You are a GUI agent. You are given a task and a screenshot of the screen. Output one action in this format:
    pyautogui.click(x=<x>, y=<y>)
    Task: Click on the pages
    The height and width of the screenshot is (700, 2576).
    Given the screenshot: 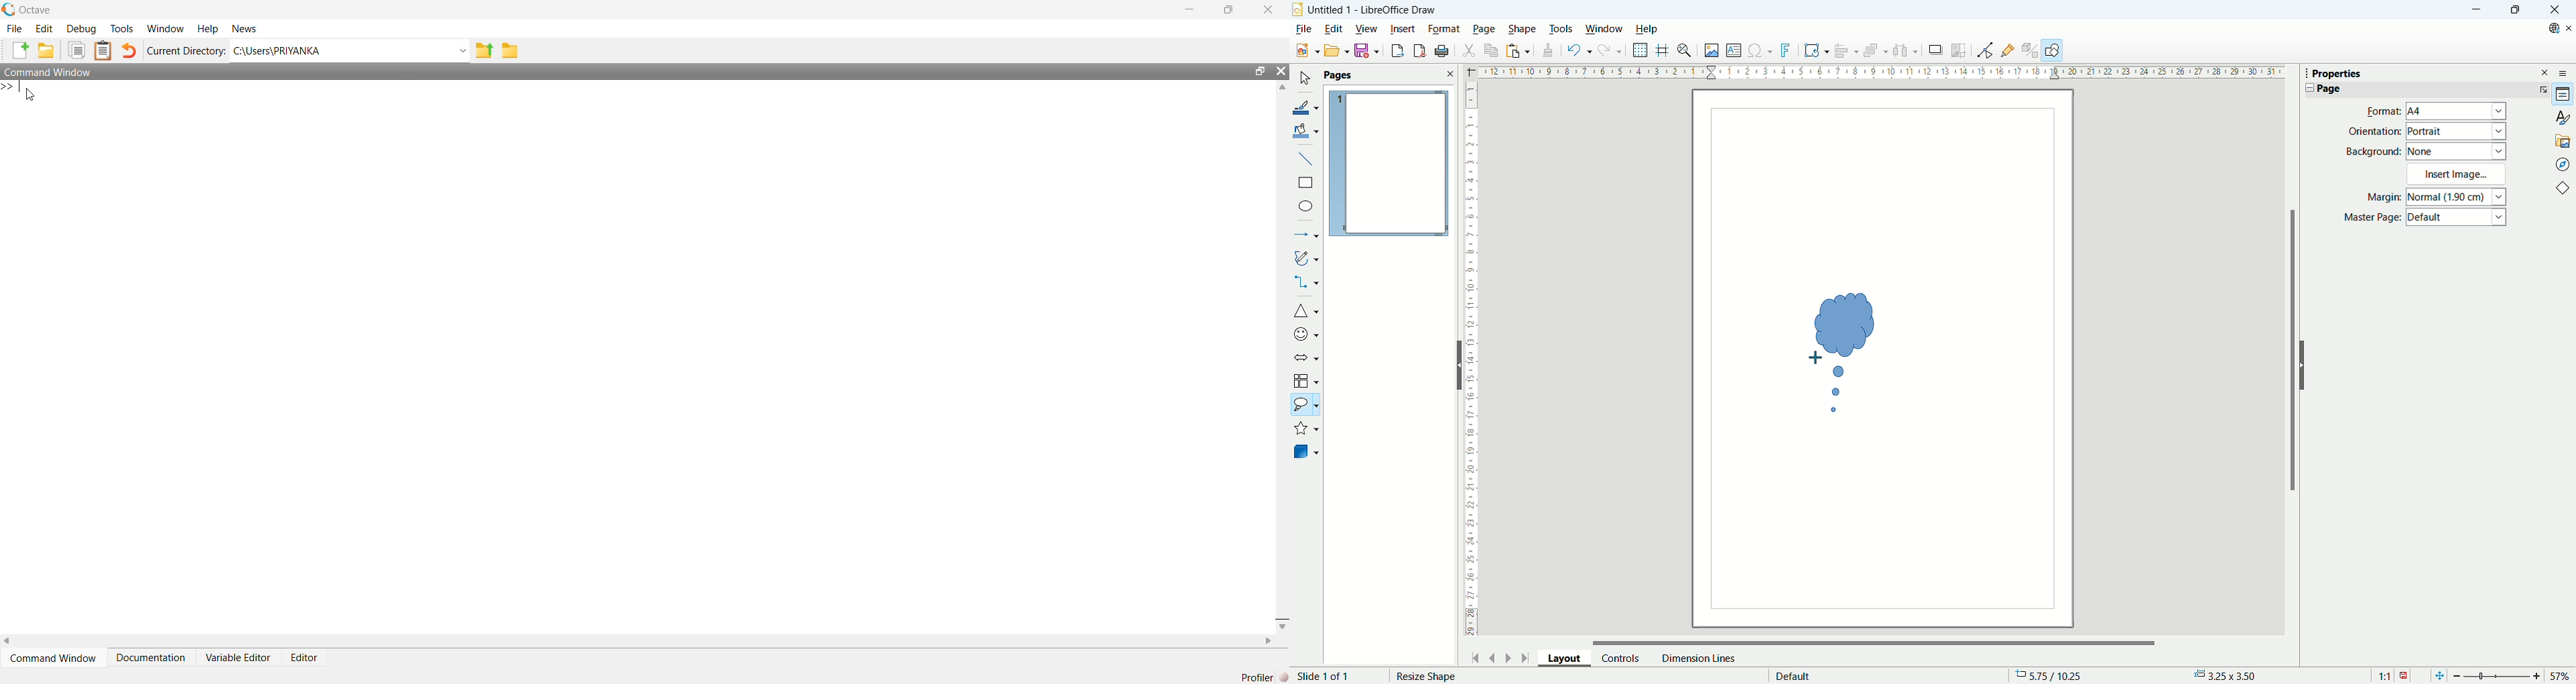 What is the action you would take?
    pyautogui.click(x=1389, y=76)
    